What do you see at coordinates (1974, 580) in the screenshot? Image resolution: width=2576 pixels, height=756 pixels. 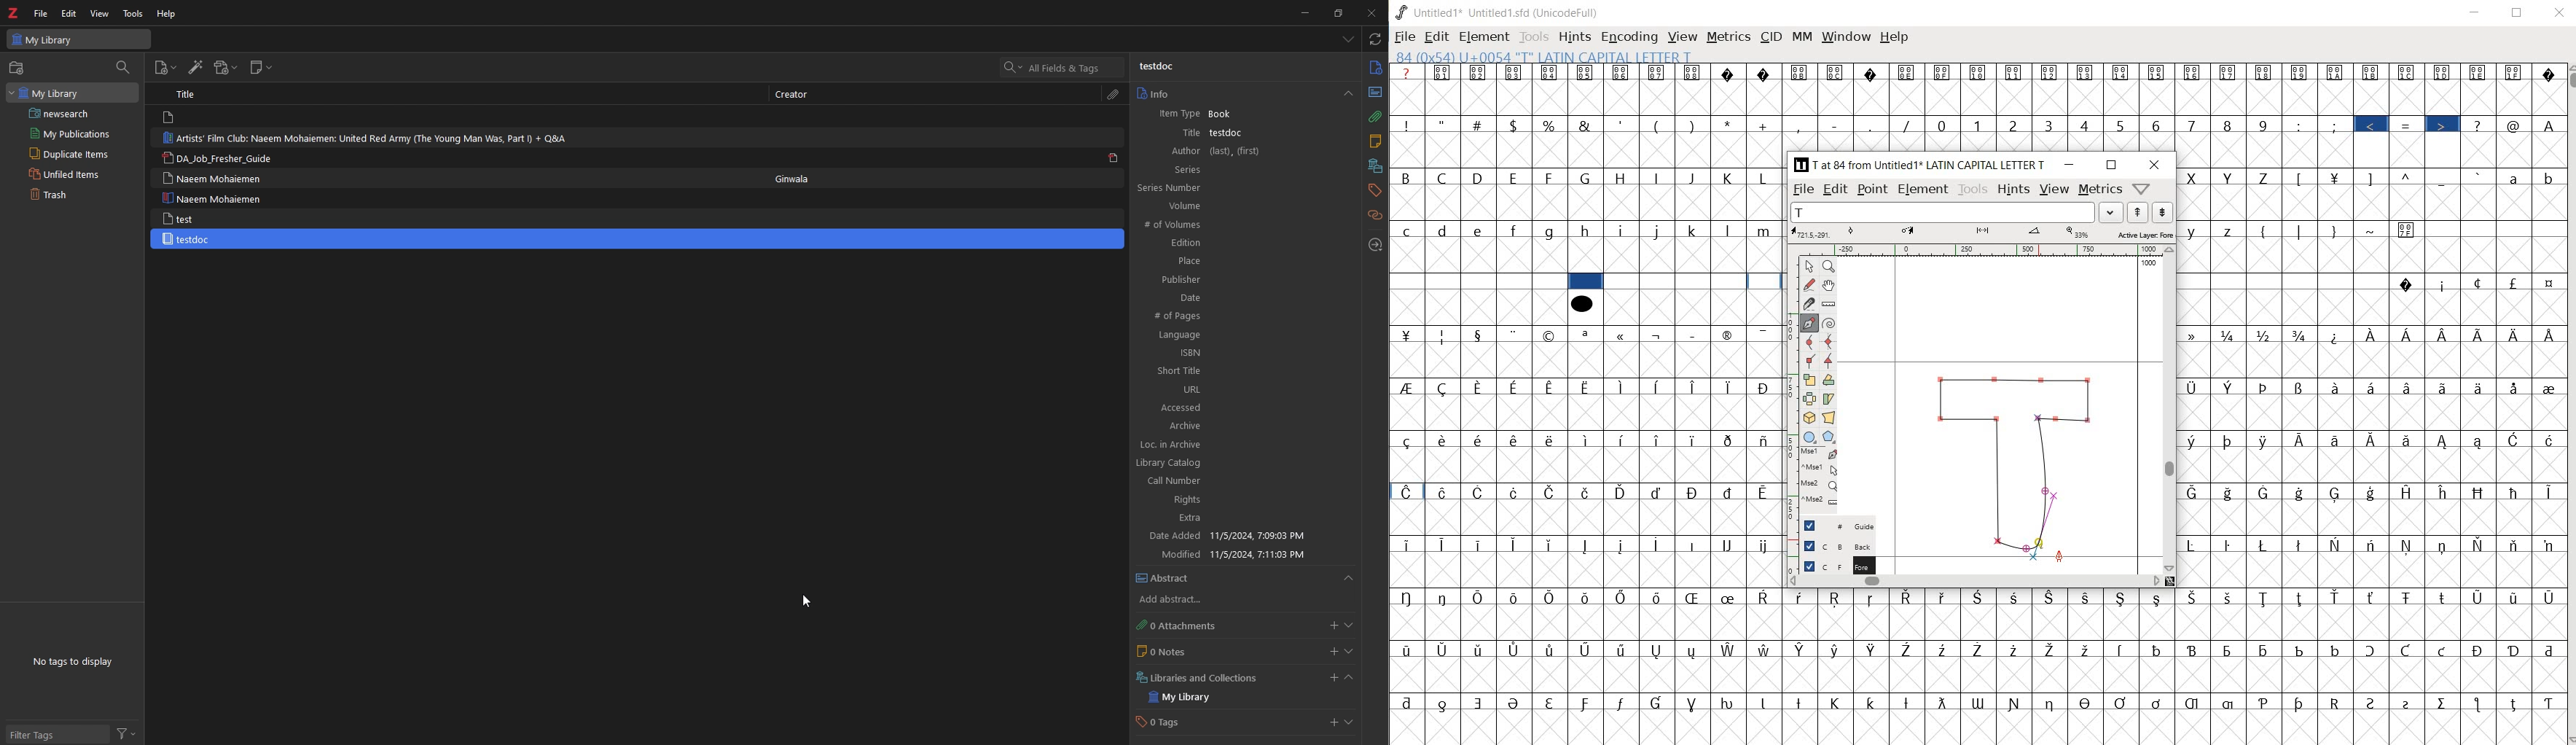 I see `srollbar` at bounding box center [1974, 580].